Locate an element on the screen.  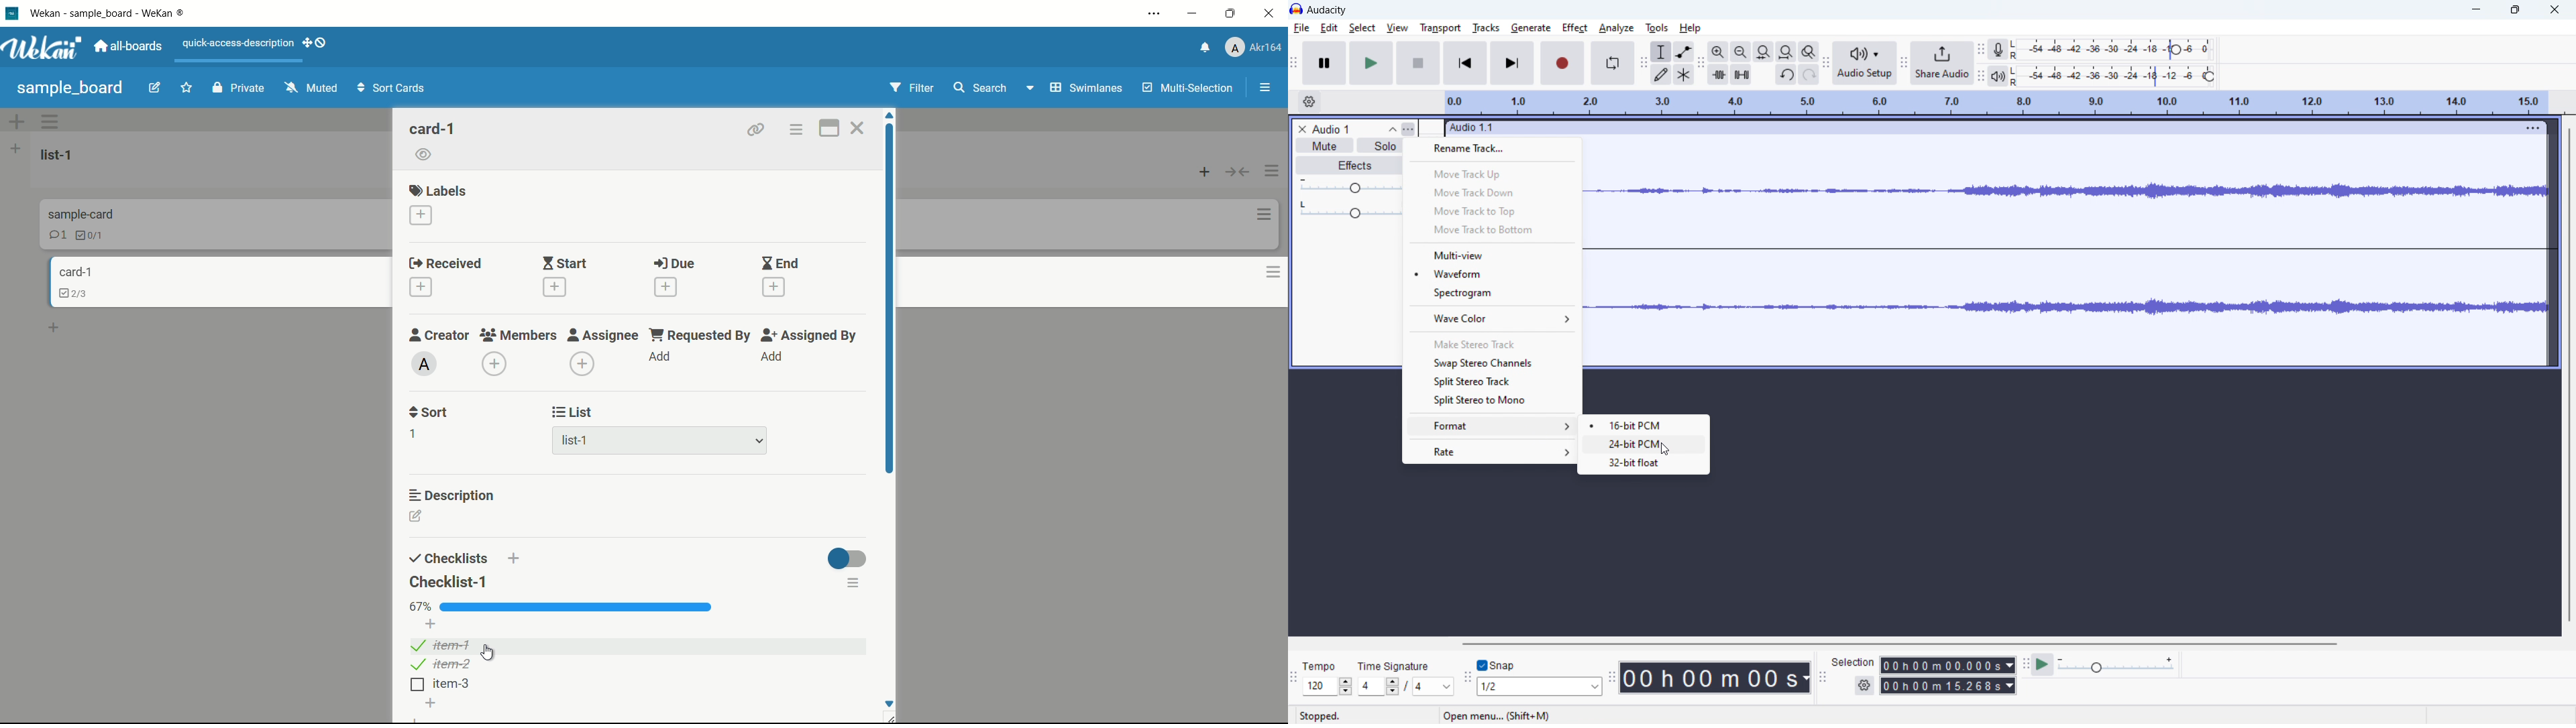
move track down is located at coordinates (1492, 192).